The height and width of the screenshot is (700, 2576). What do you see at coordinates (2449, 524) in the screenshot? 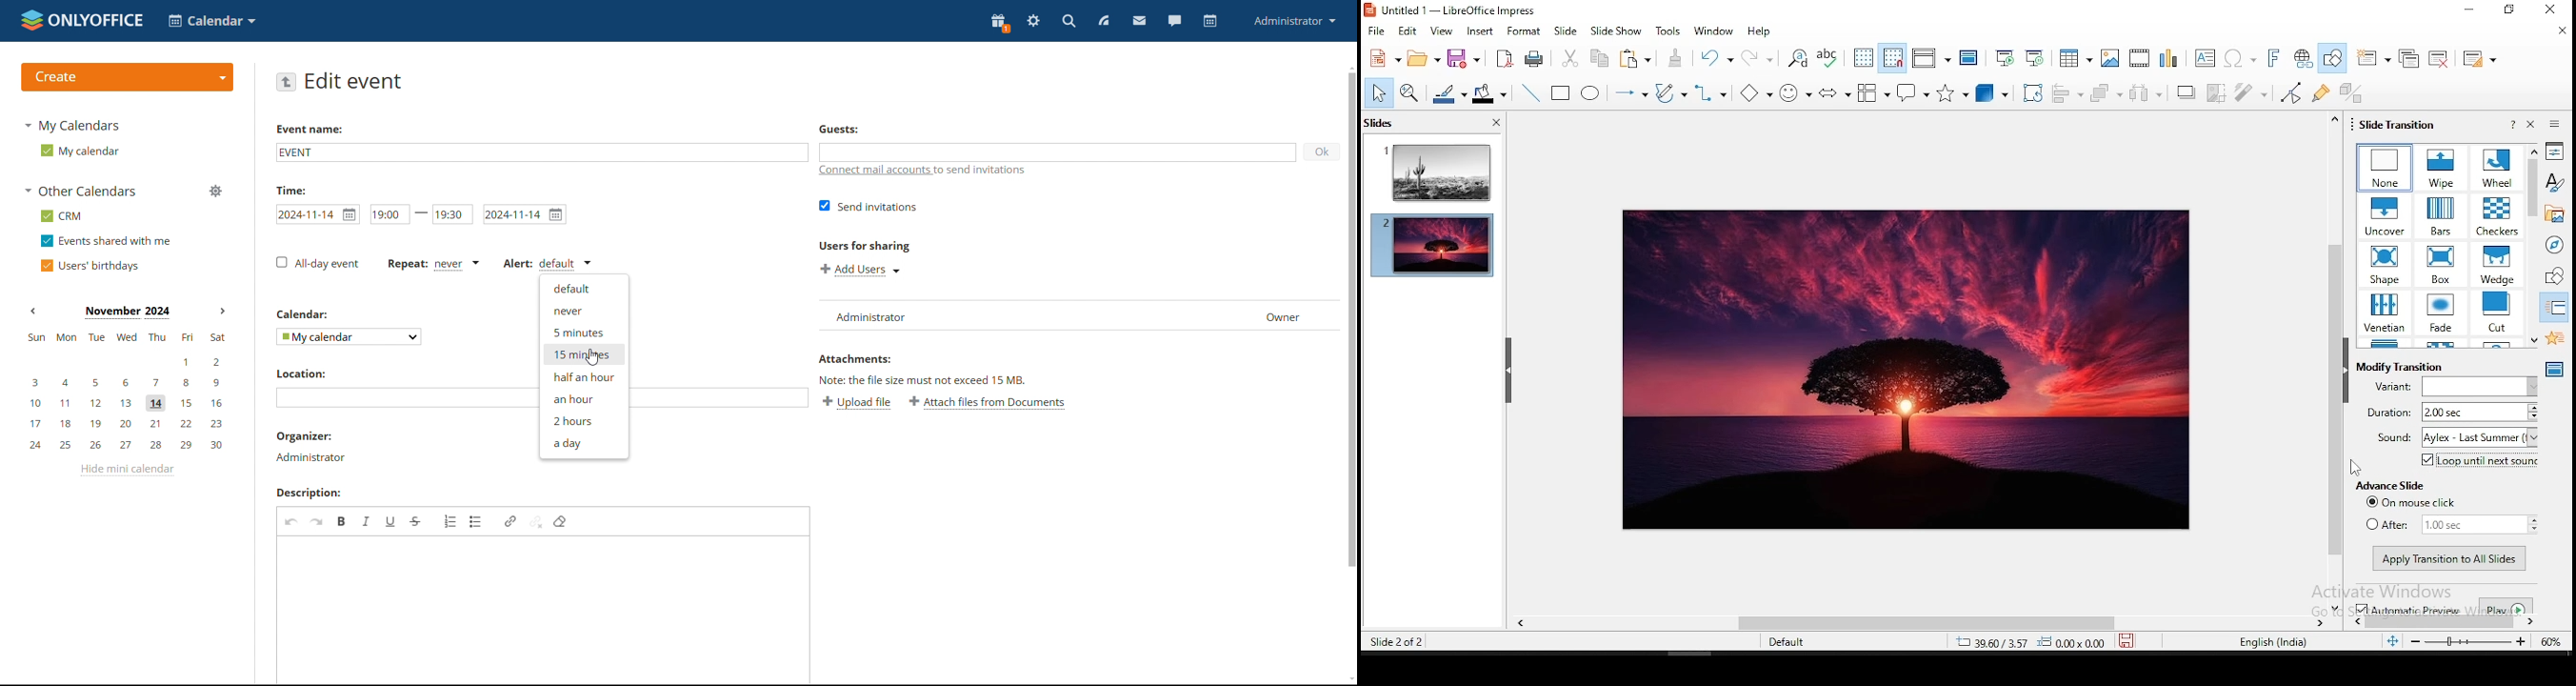
I see `after 1.00 sec` at bounding box center [2449, 524].